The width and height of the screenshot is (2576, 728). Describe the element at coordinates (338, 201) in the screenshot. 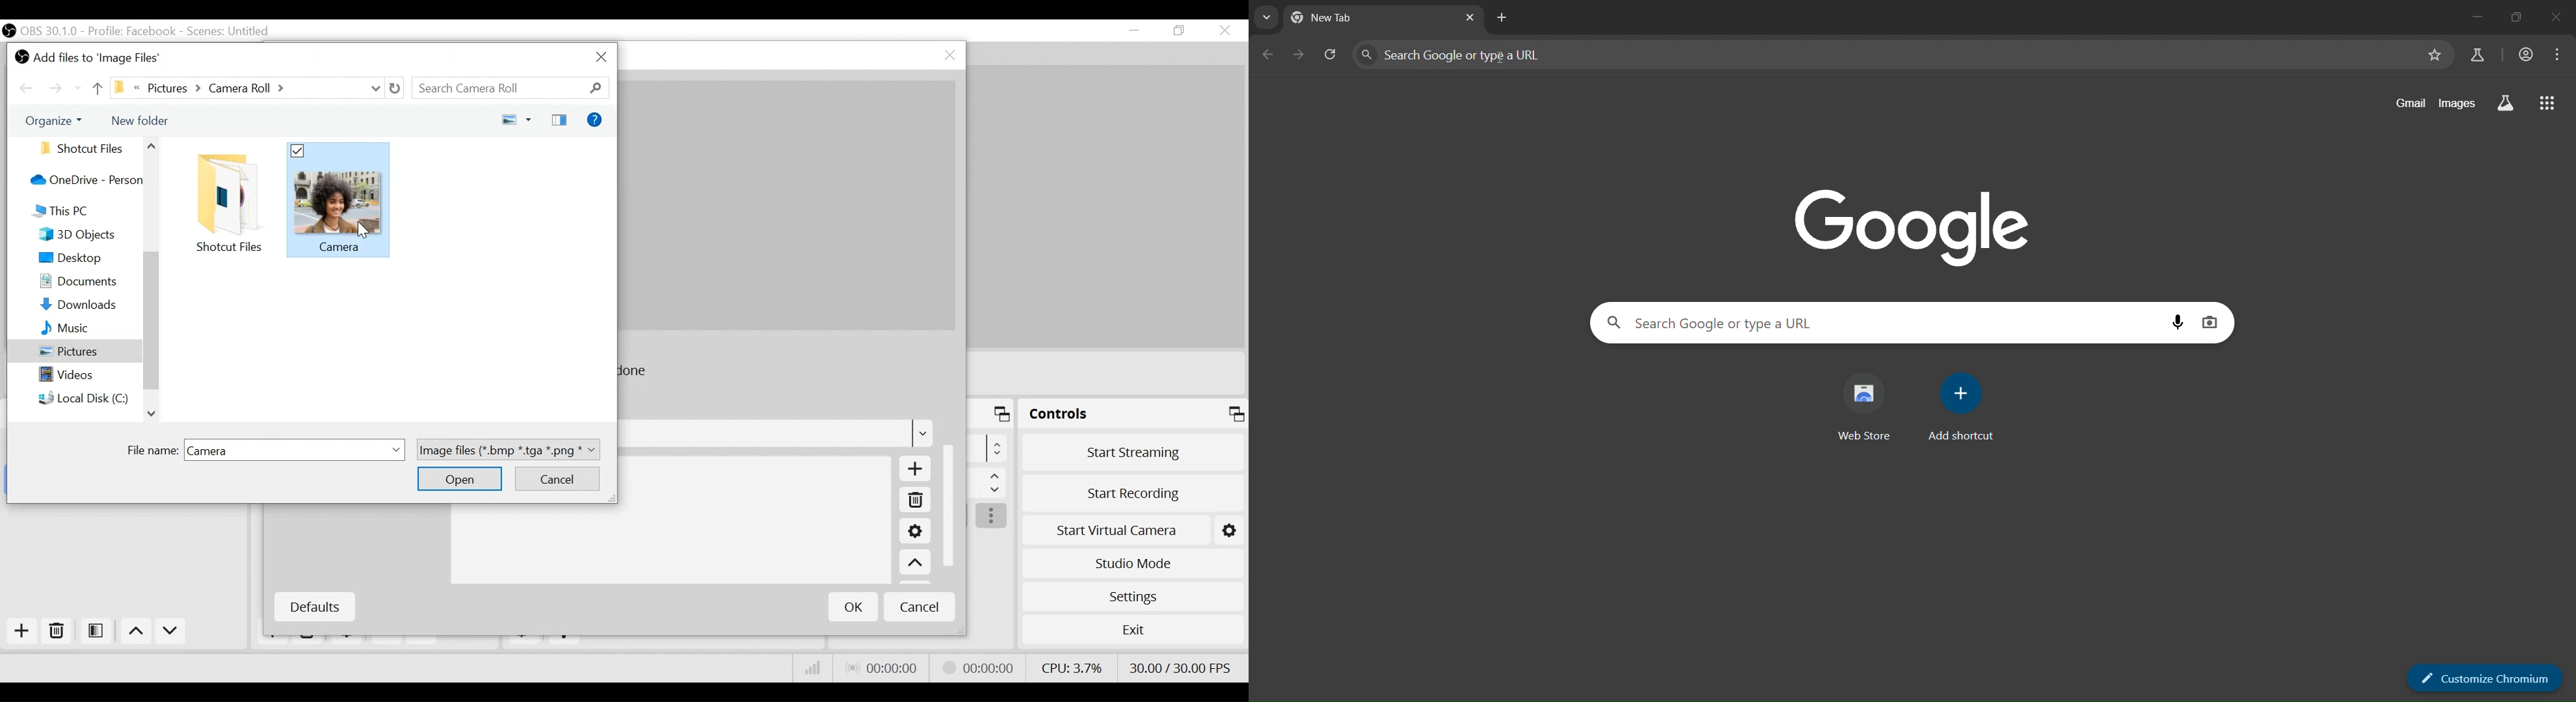

I see `File` at that location.